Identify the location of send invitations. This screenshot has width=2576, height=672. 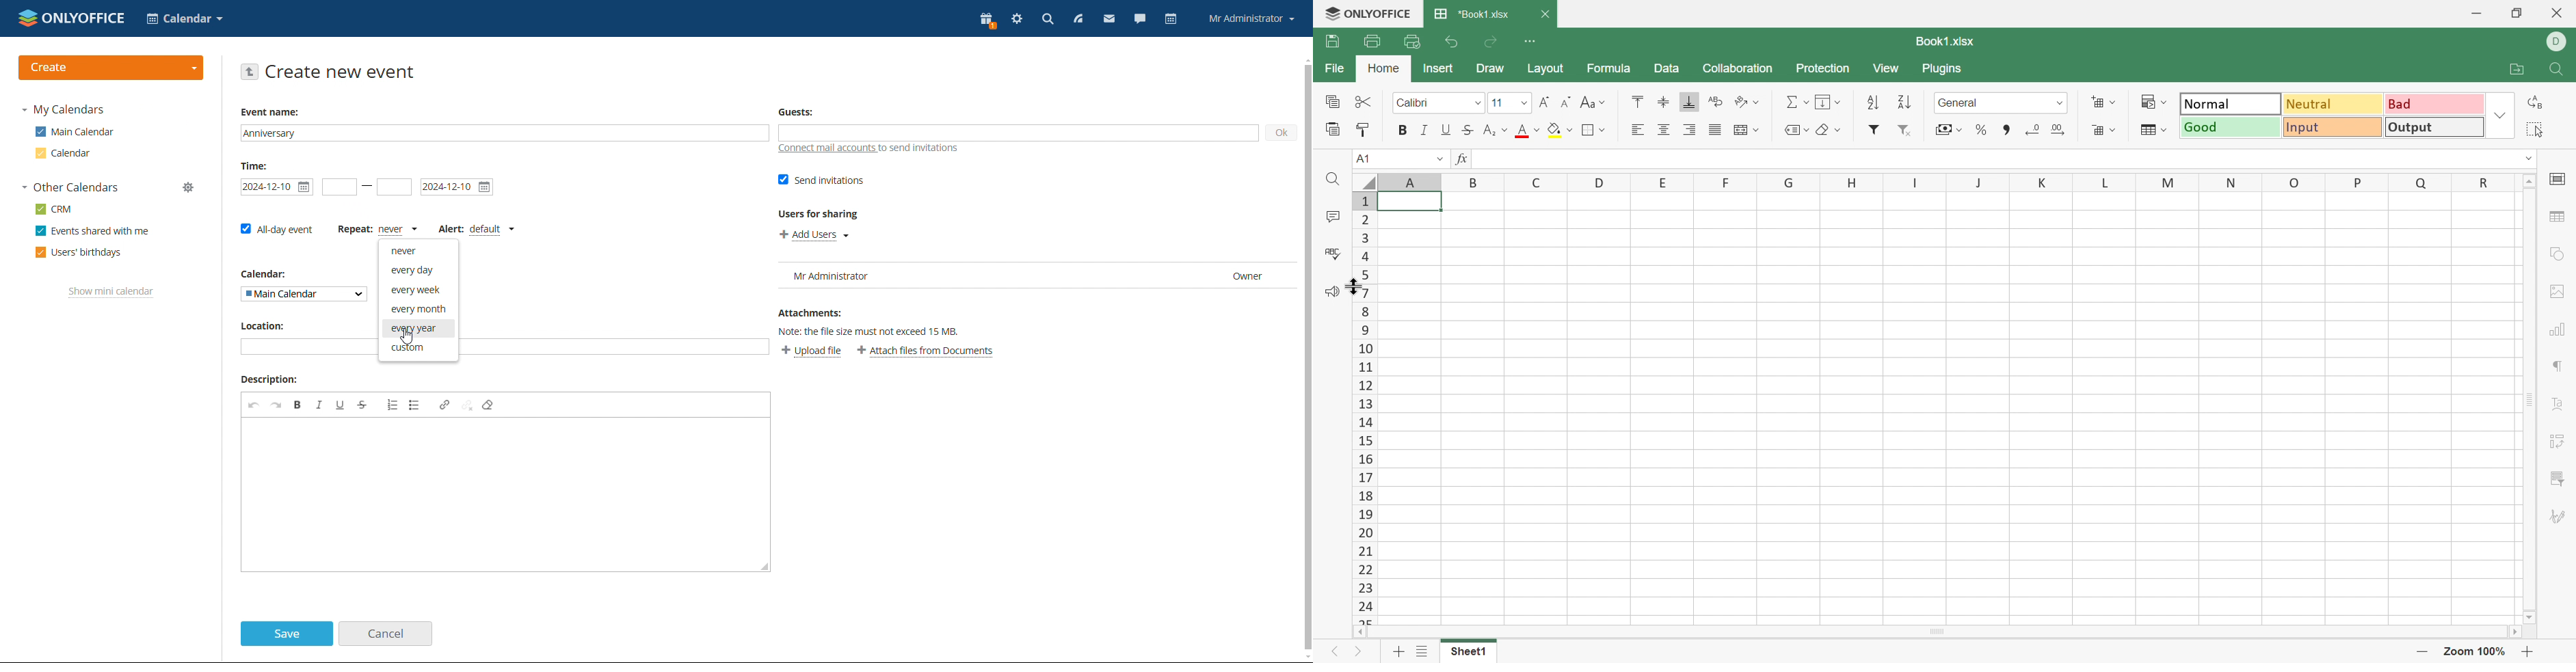
(822, 180).